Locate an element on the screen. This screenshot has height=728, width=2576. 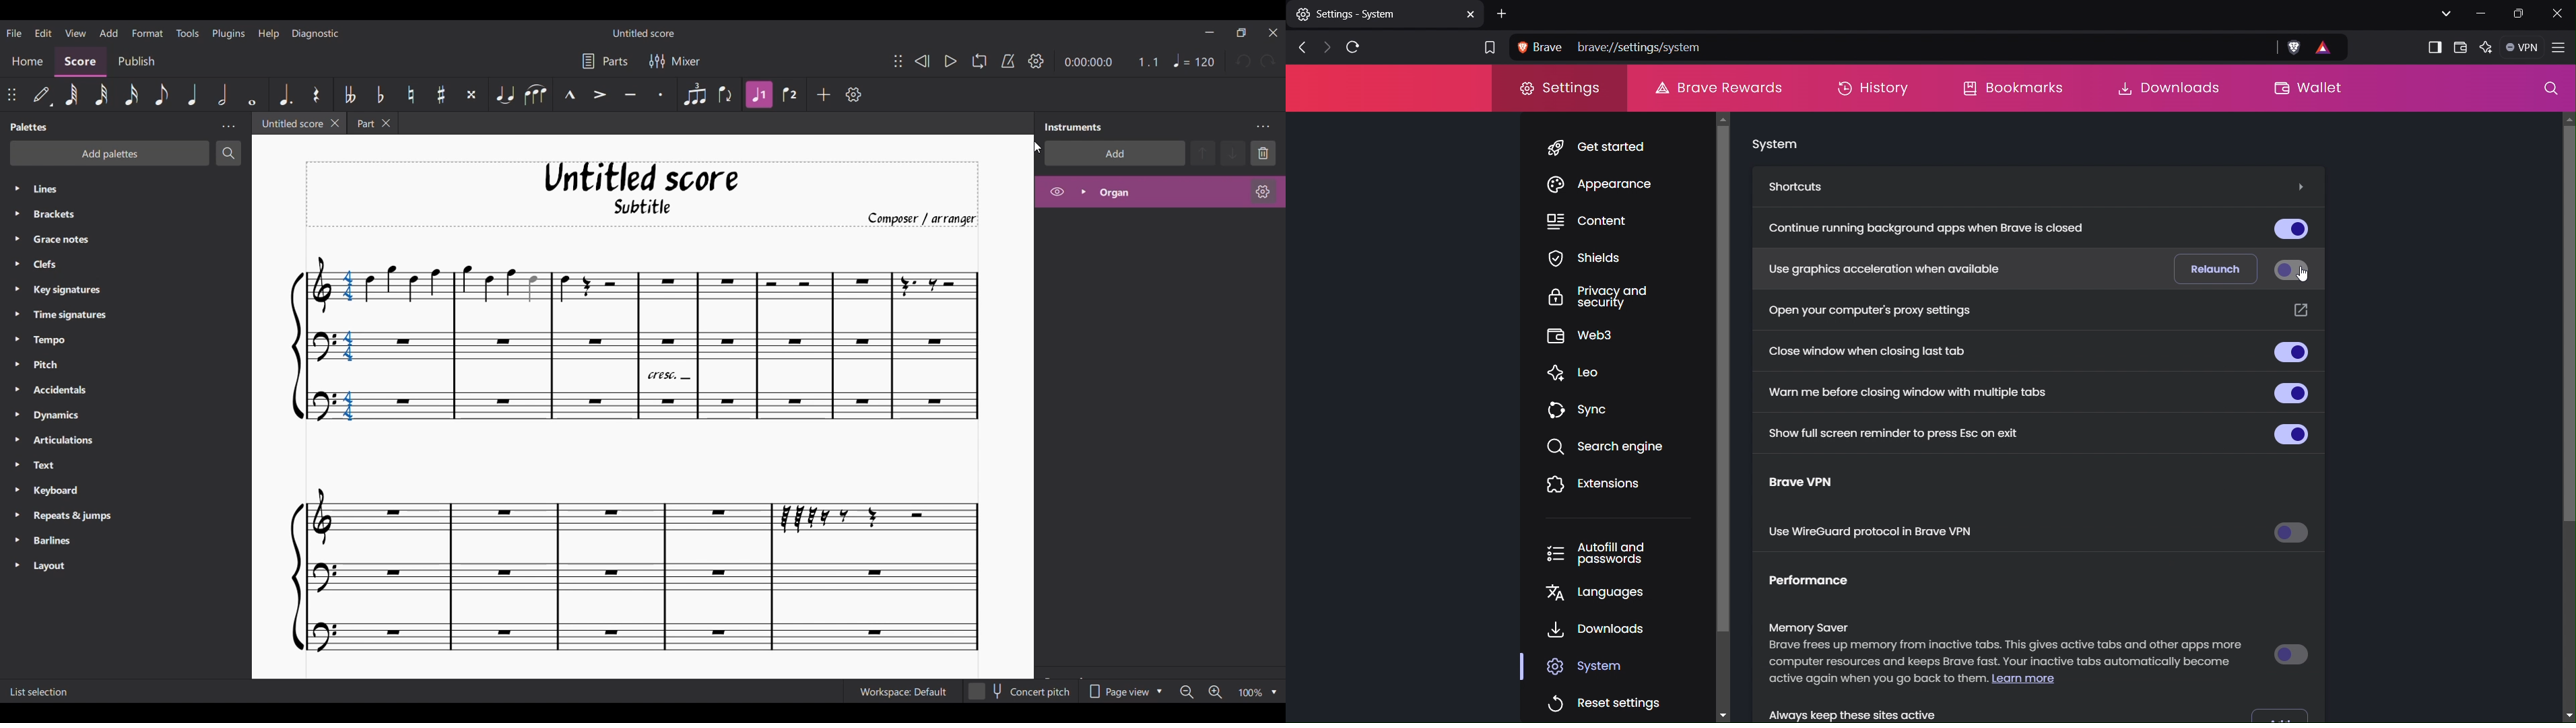
Rewind is located at coordinates (922, 61).